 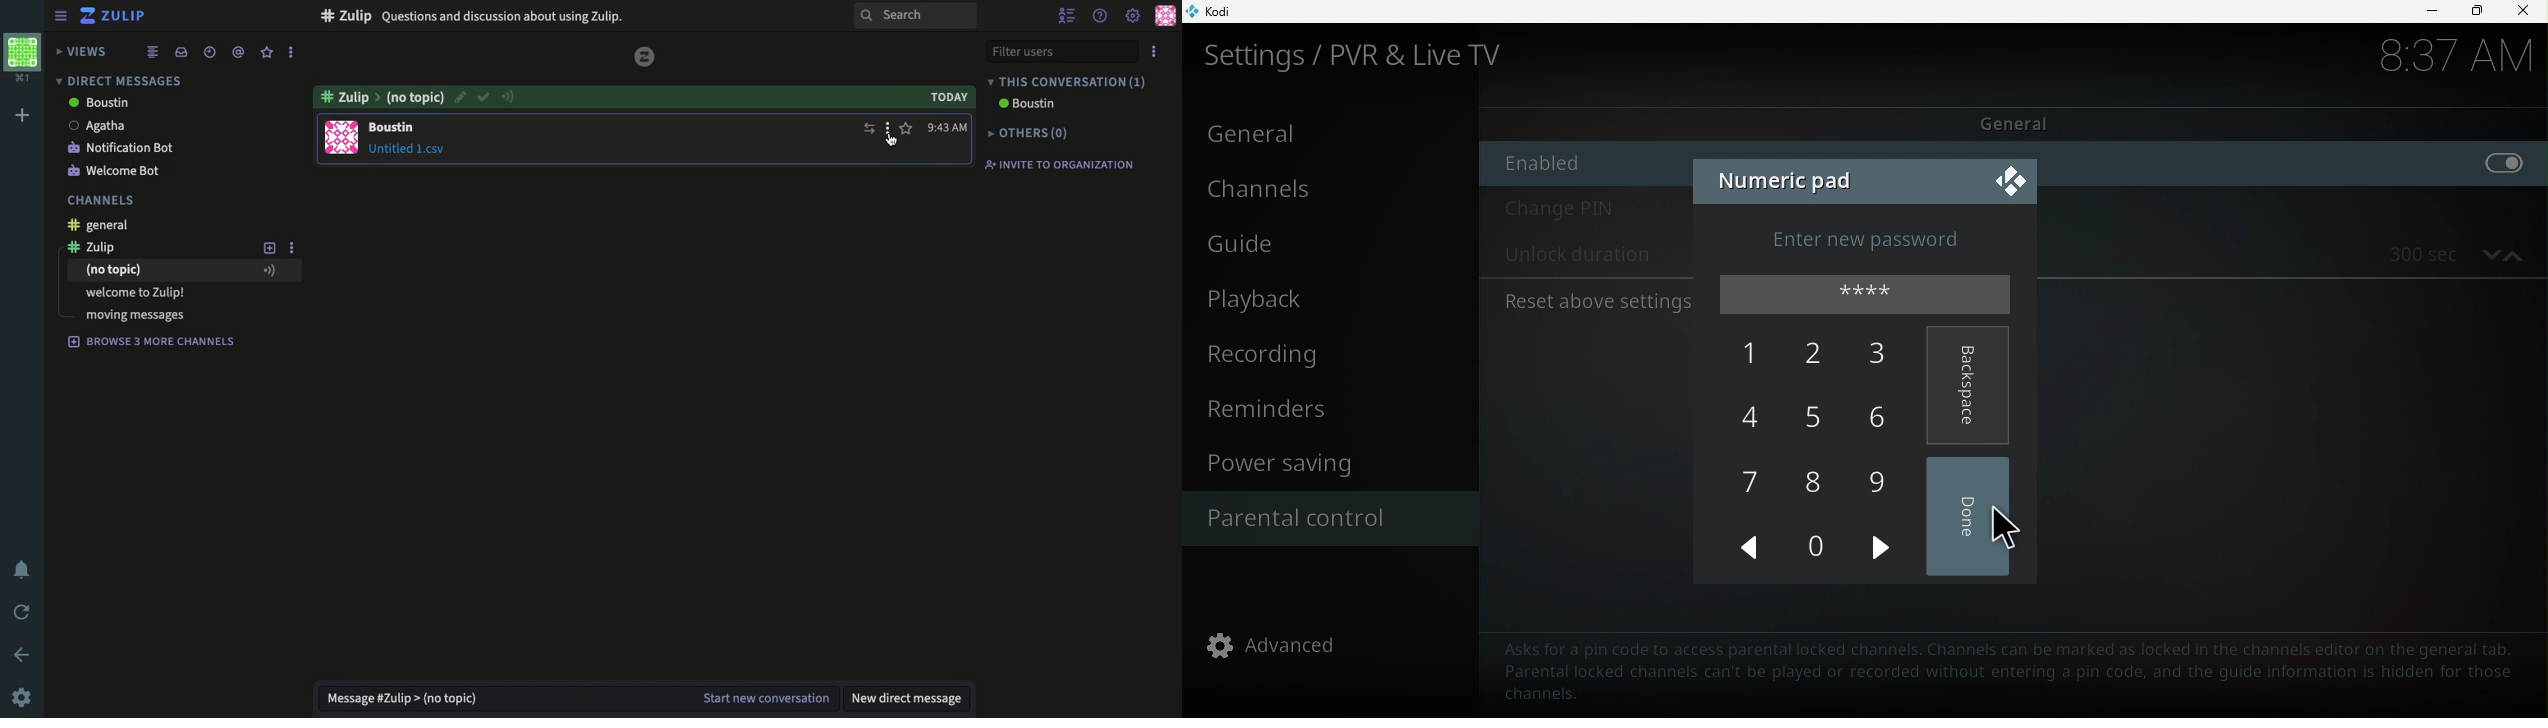 What do you see at coordinates (1821, 420) in the screenshot?
I see `5` at bounding box center [1821, 420].